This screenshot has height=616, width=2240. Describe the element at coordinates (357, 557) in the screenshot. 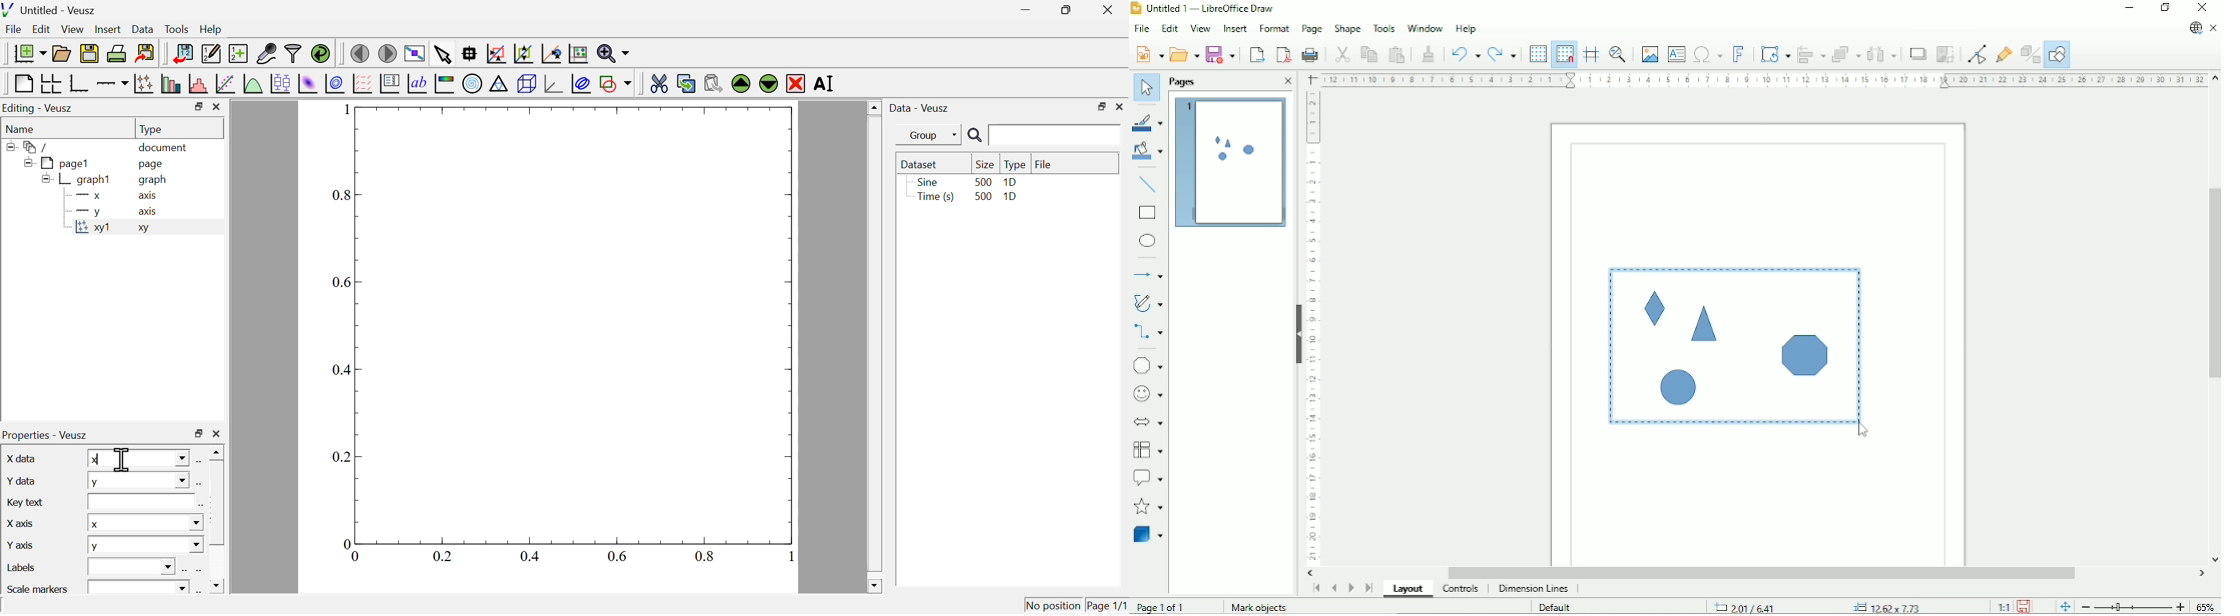

I see `0` at that location.